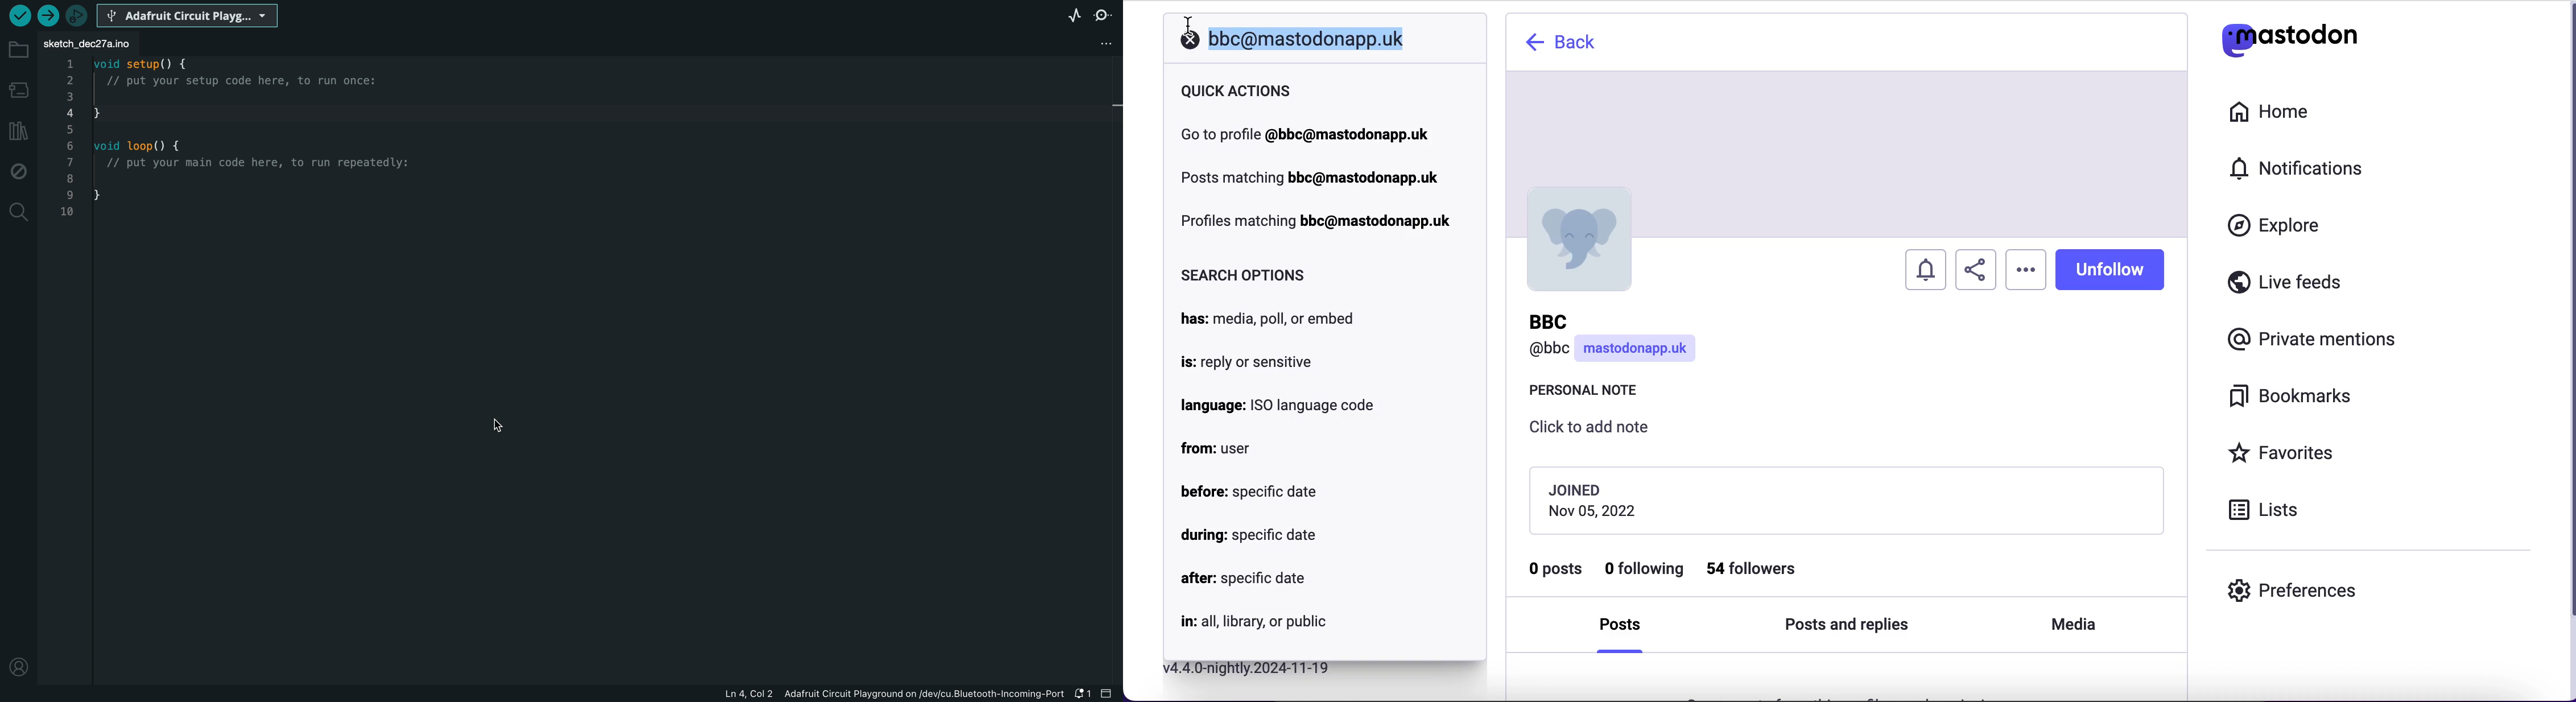  I want to click on notifications, so click(2302, 168).